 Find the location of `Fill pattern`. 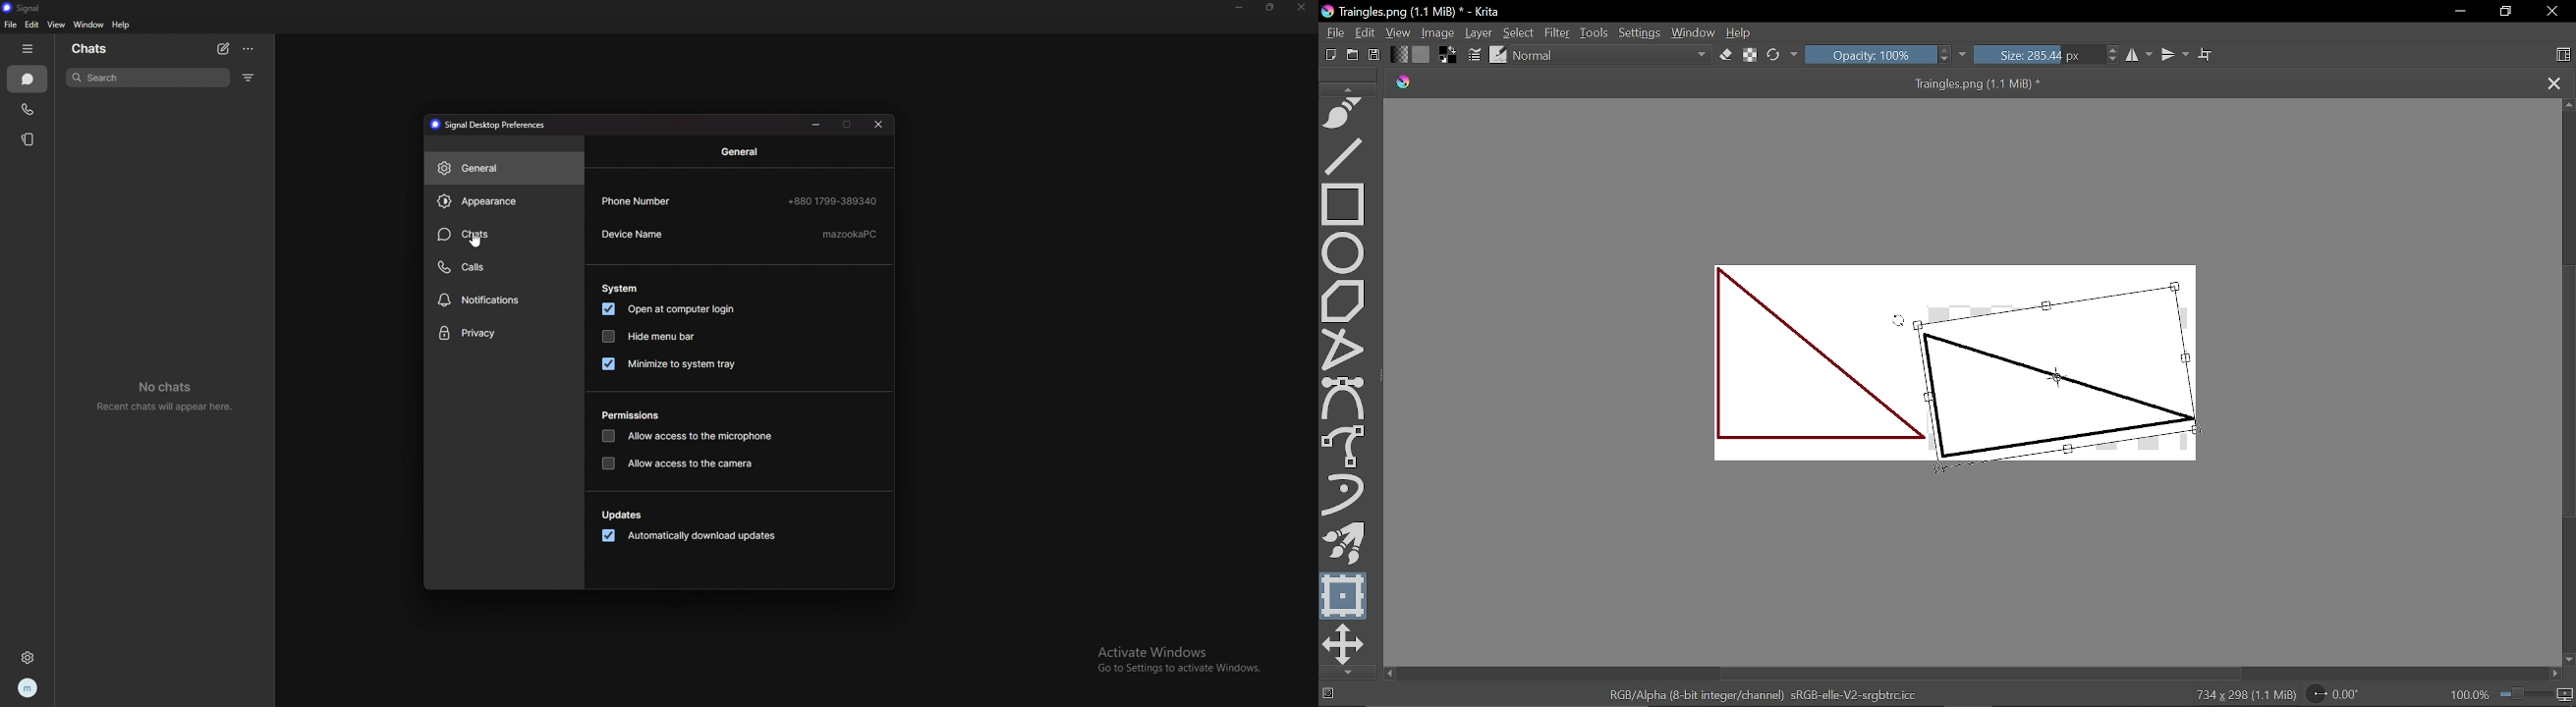

Fill pattern is located at coordinates (1422, 55).